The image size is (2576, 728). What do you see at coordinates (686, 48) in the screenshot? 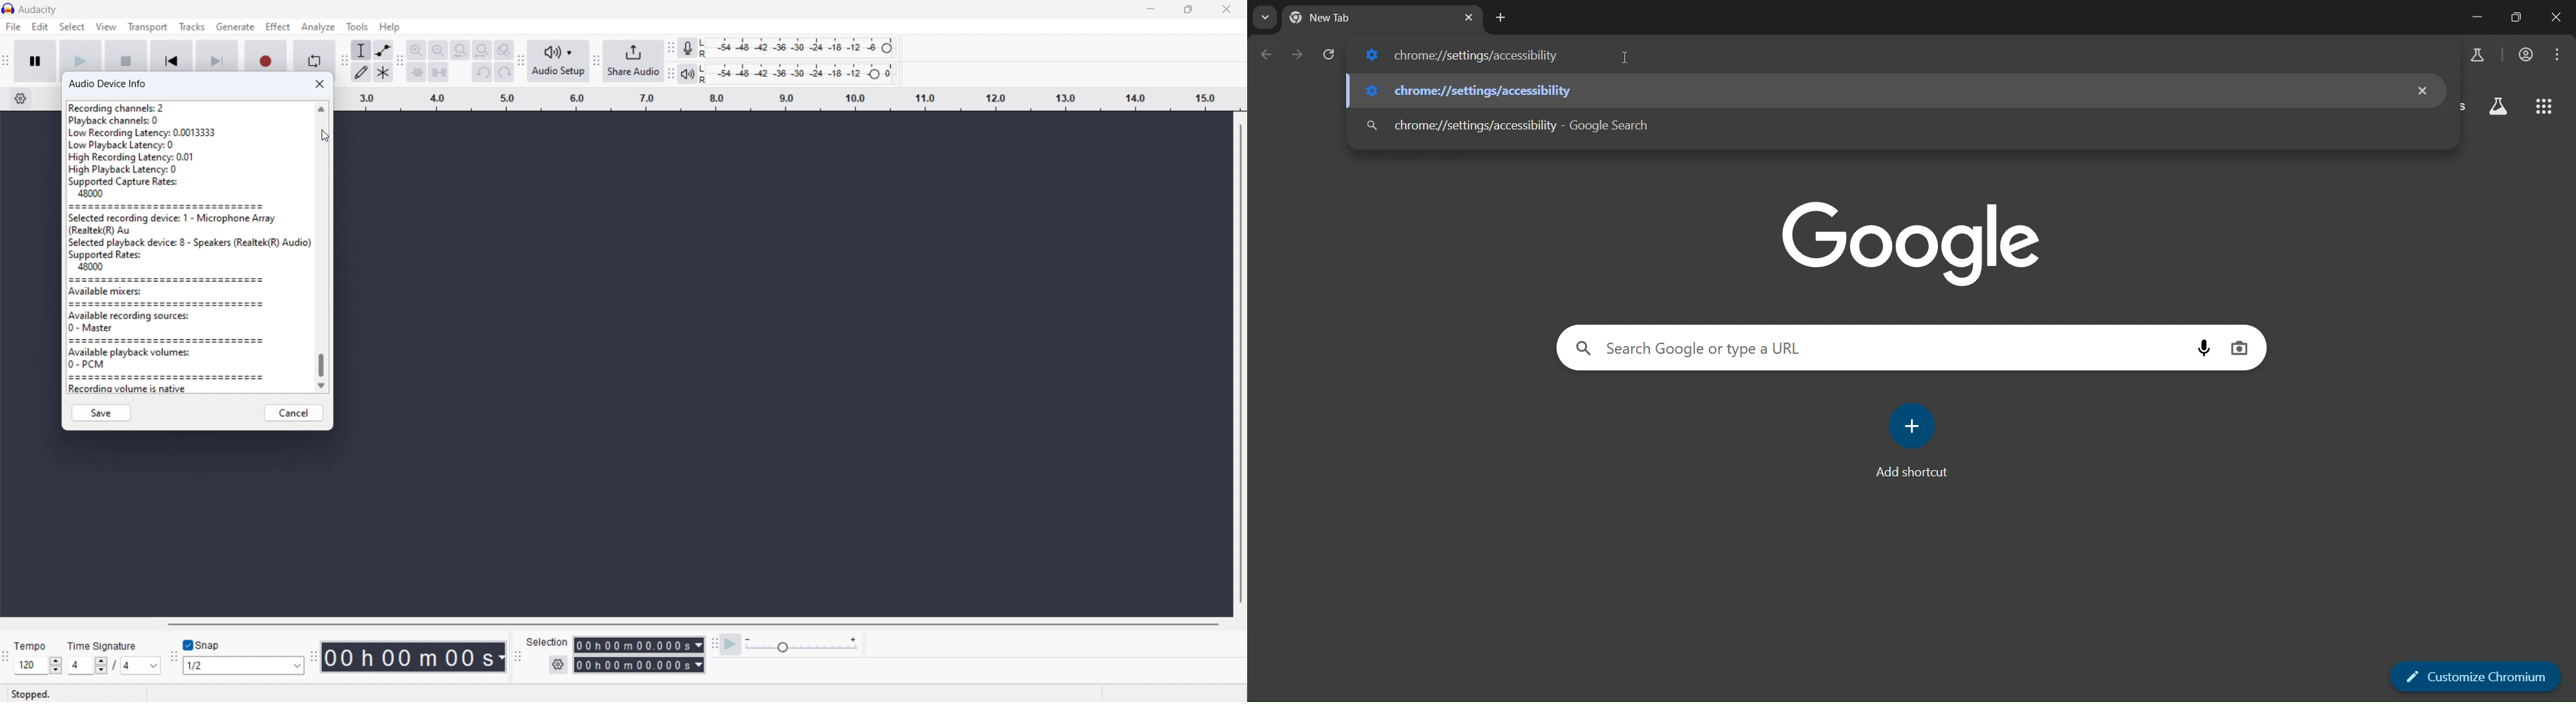
I see `recording meter` at bounding box center [686, 48].